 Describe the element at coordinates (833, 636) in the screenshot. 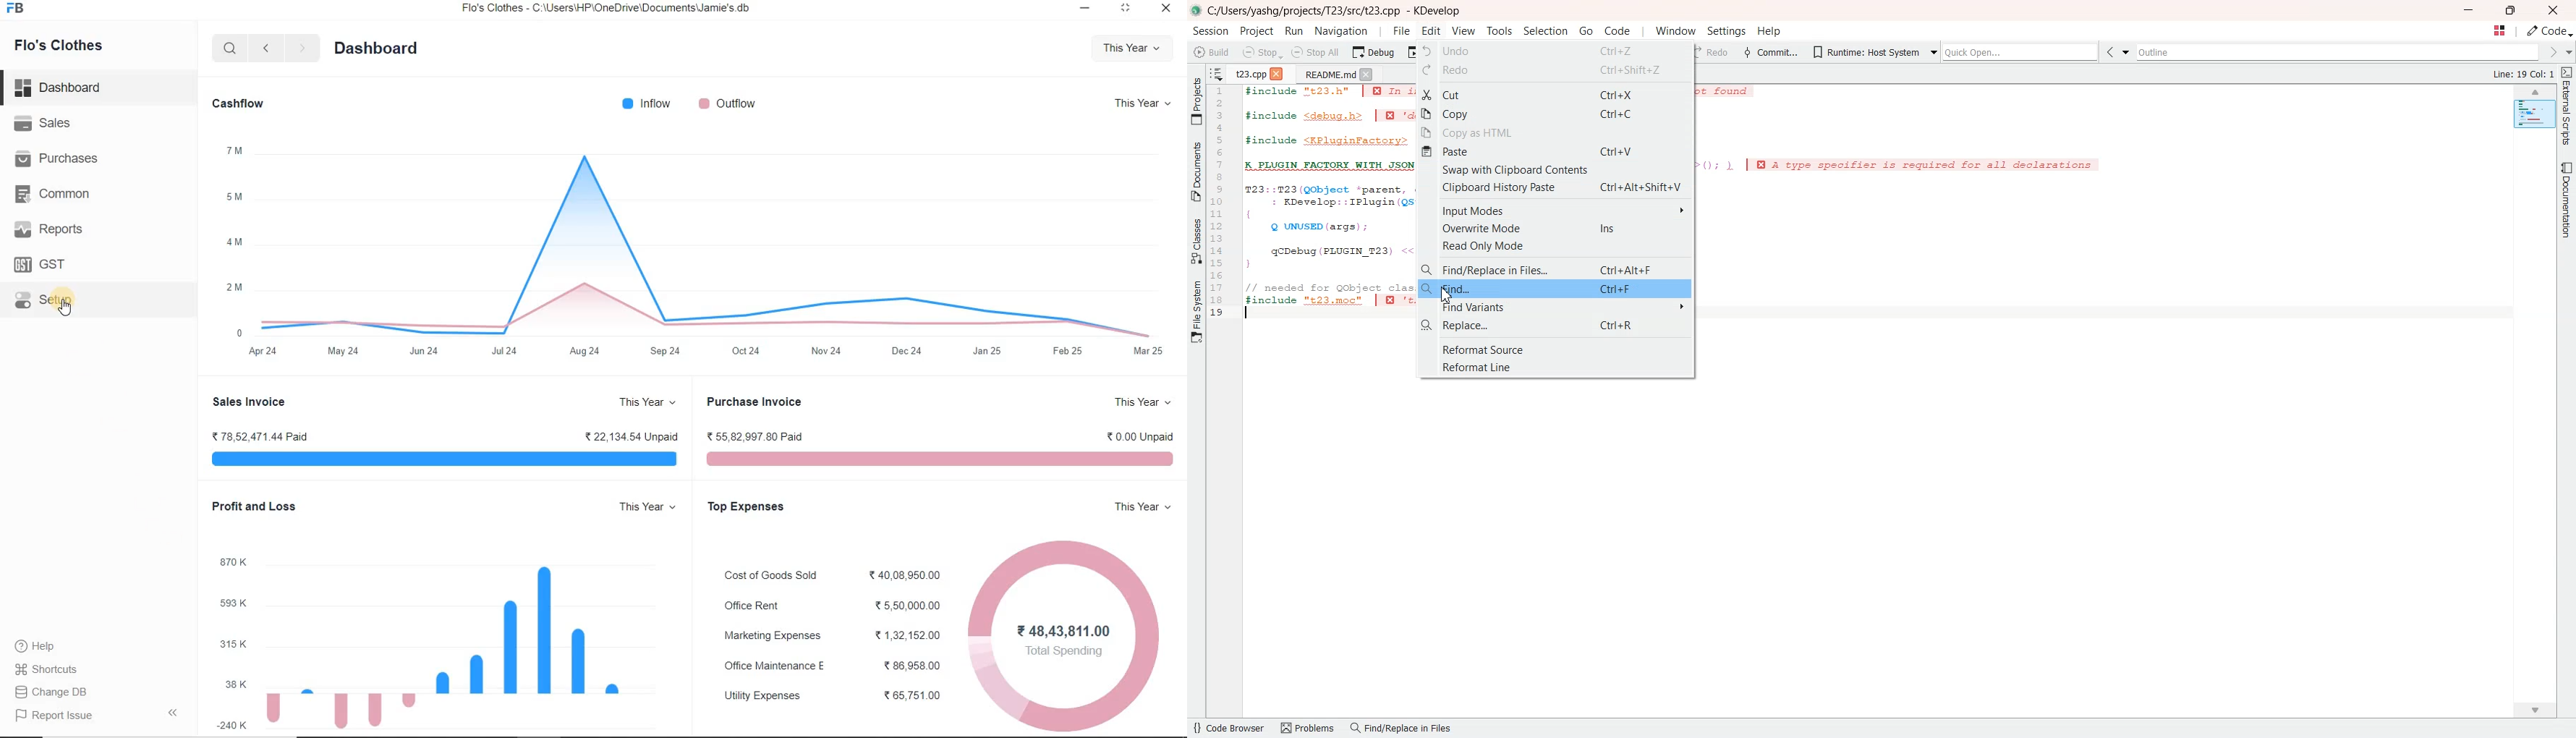

I see `Marketing Expenses %1,32,152.00` at that location.